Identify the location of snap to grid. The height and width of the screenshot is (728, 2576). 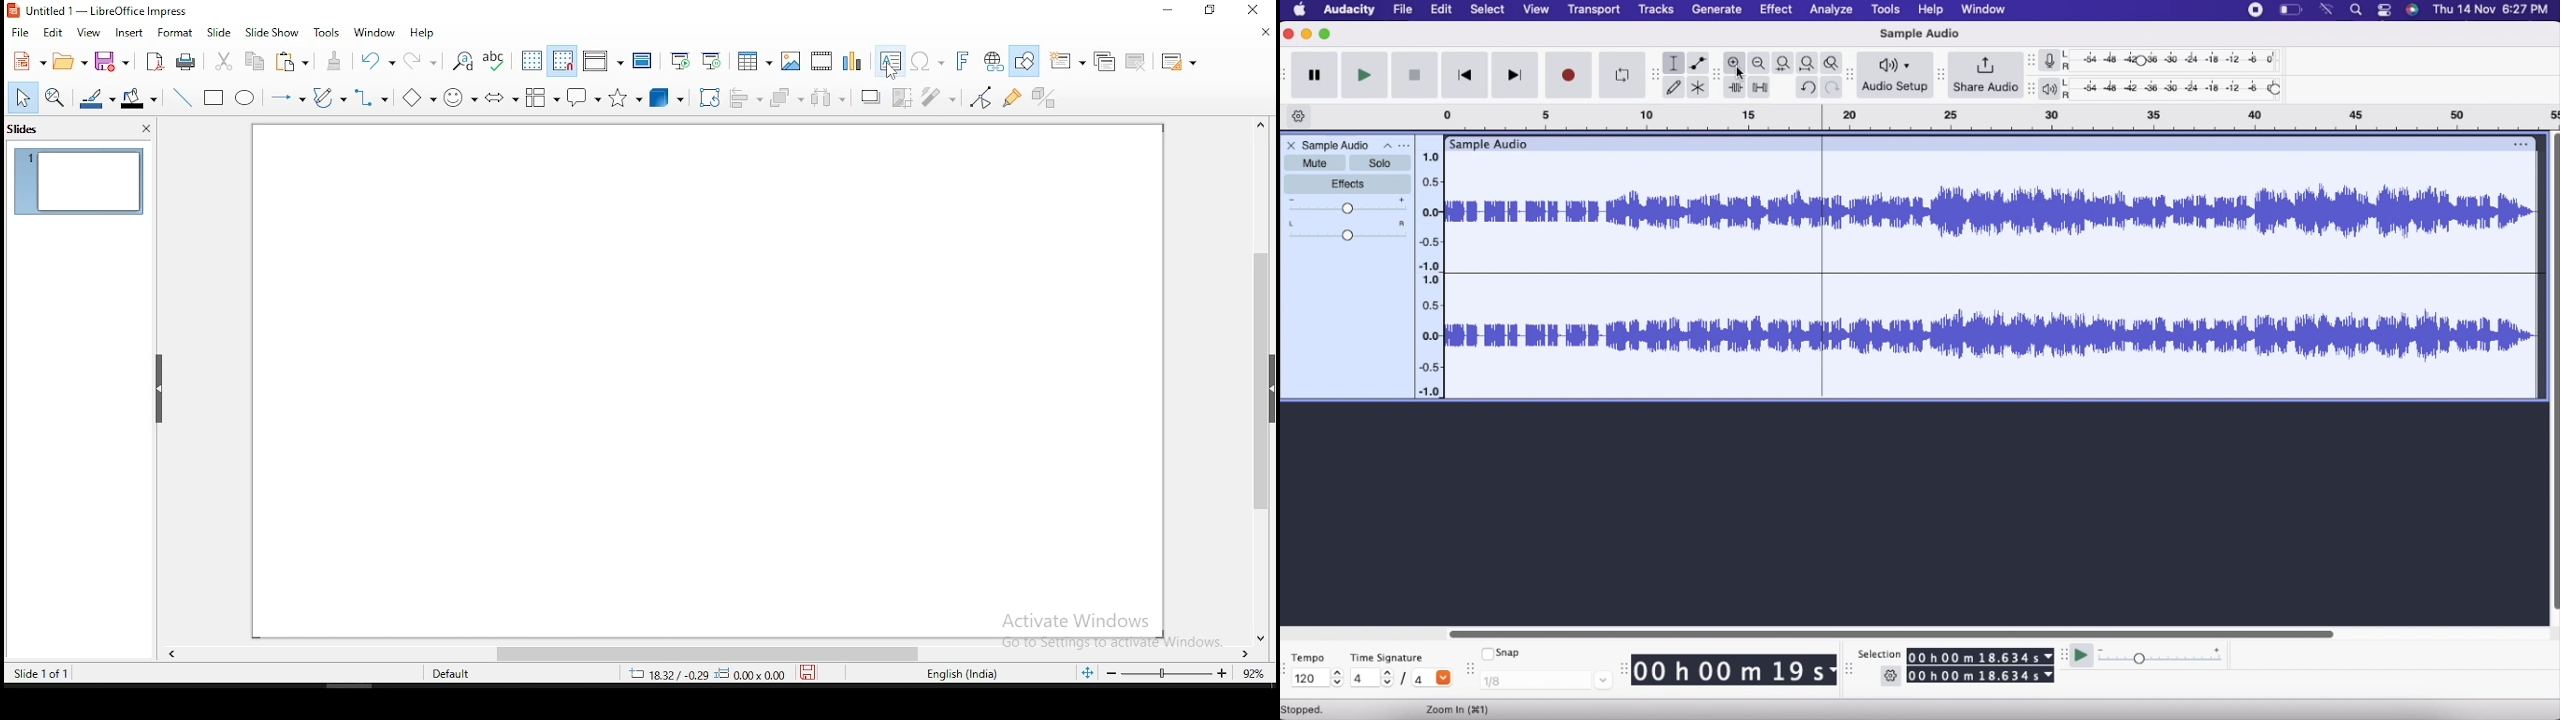
(563, 59).